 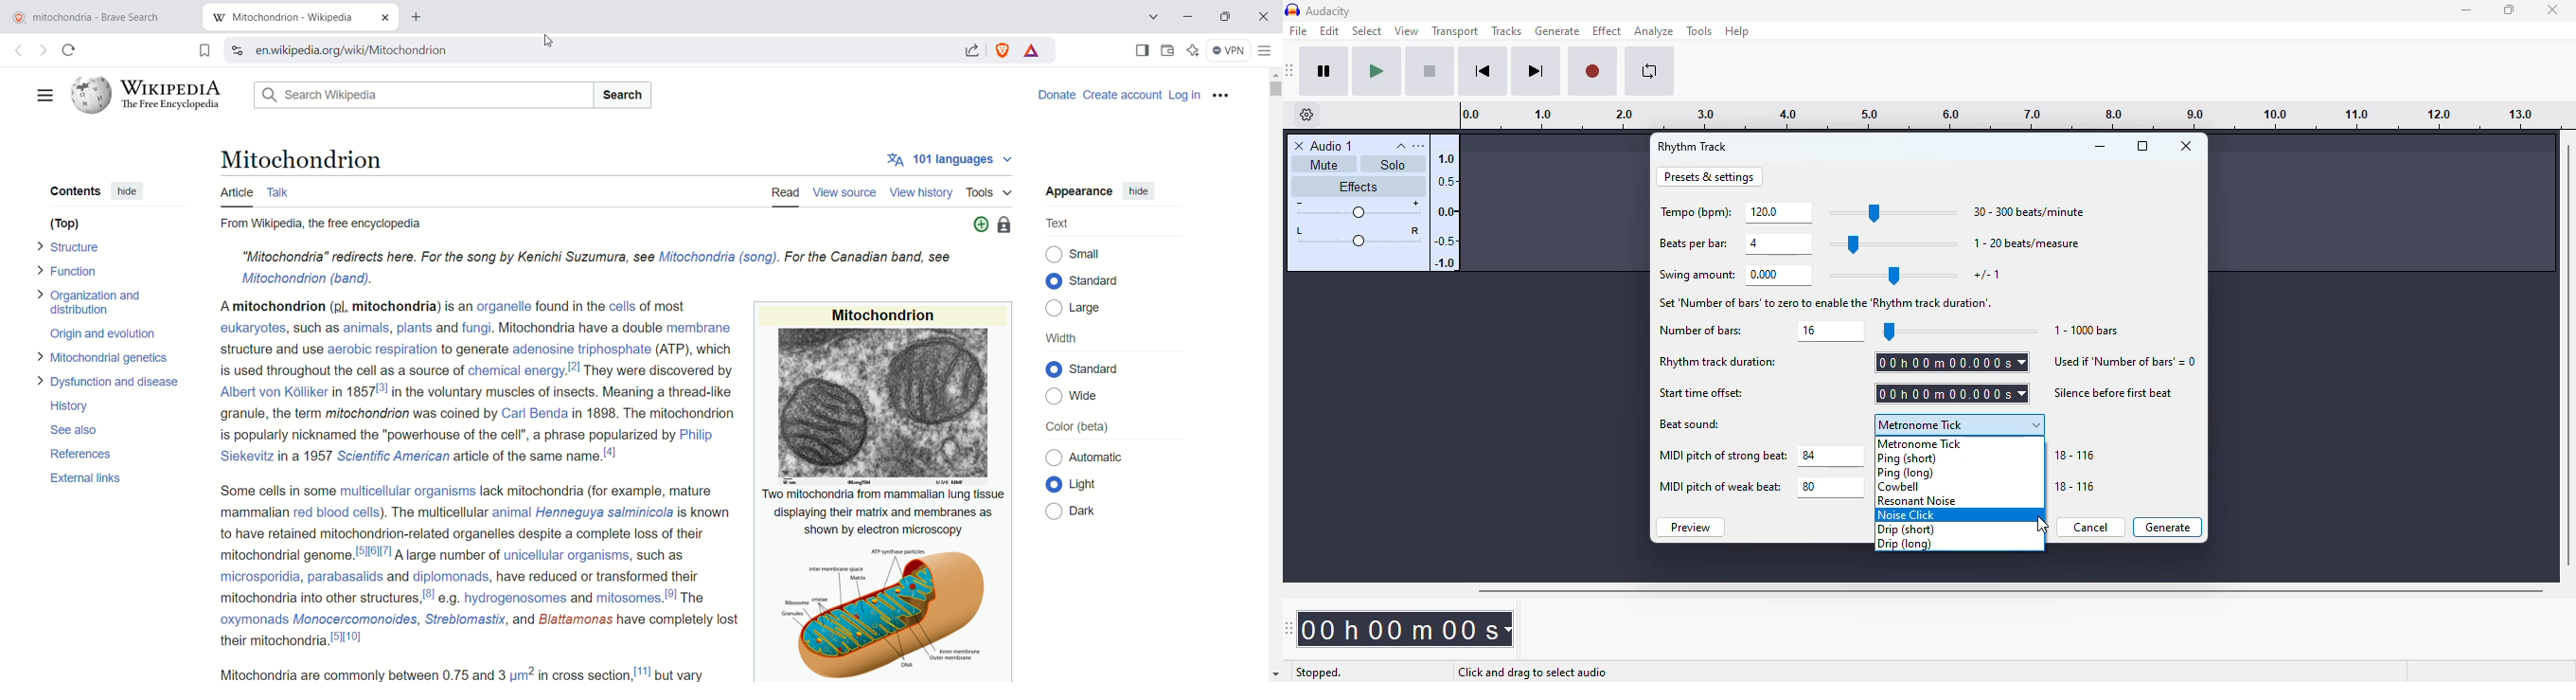 I want to click on vertical scroll bar, so click(x=1275, y=376).